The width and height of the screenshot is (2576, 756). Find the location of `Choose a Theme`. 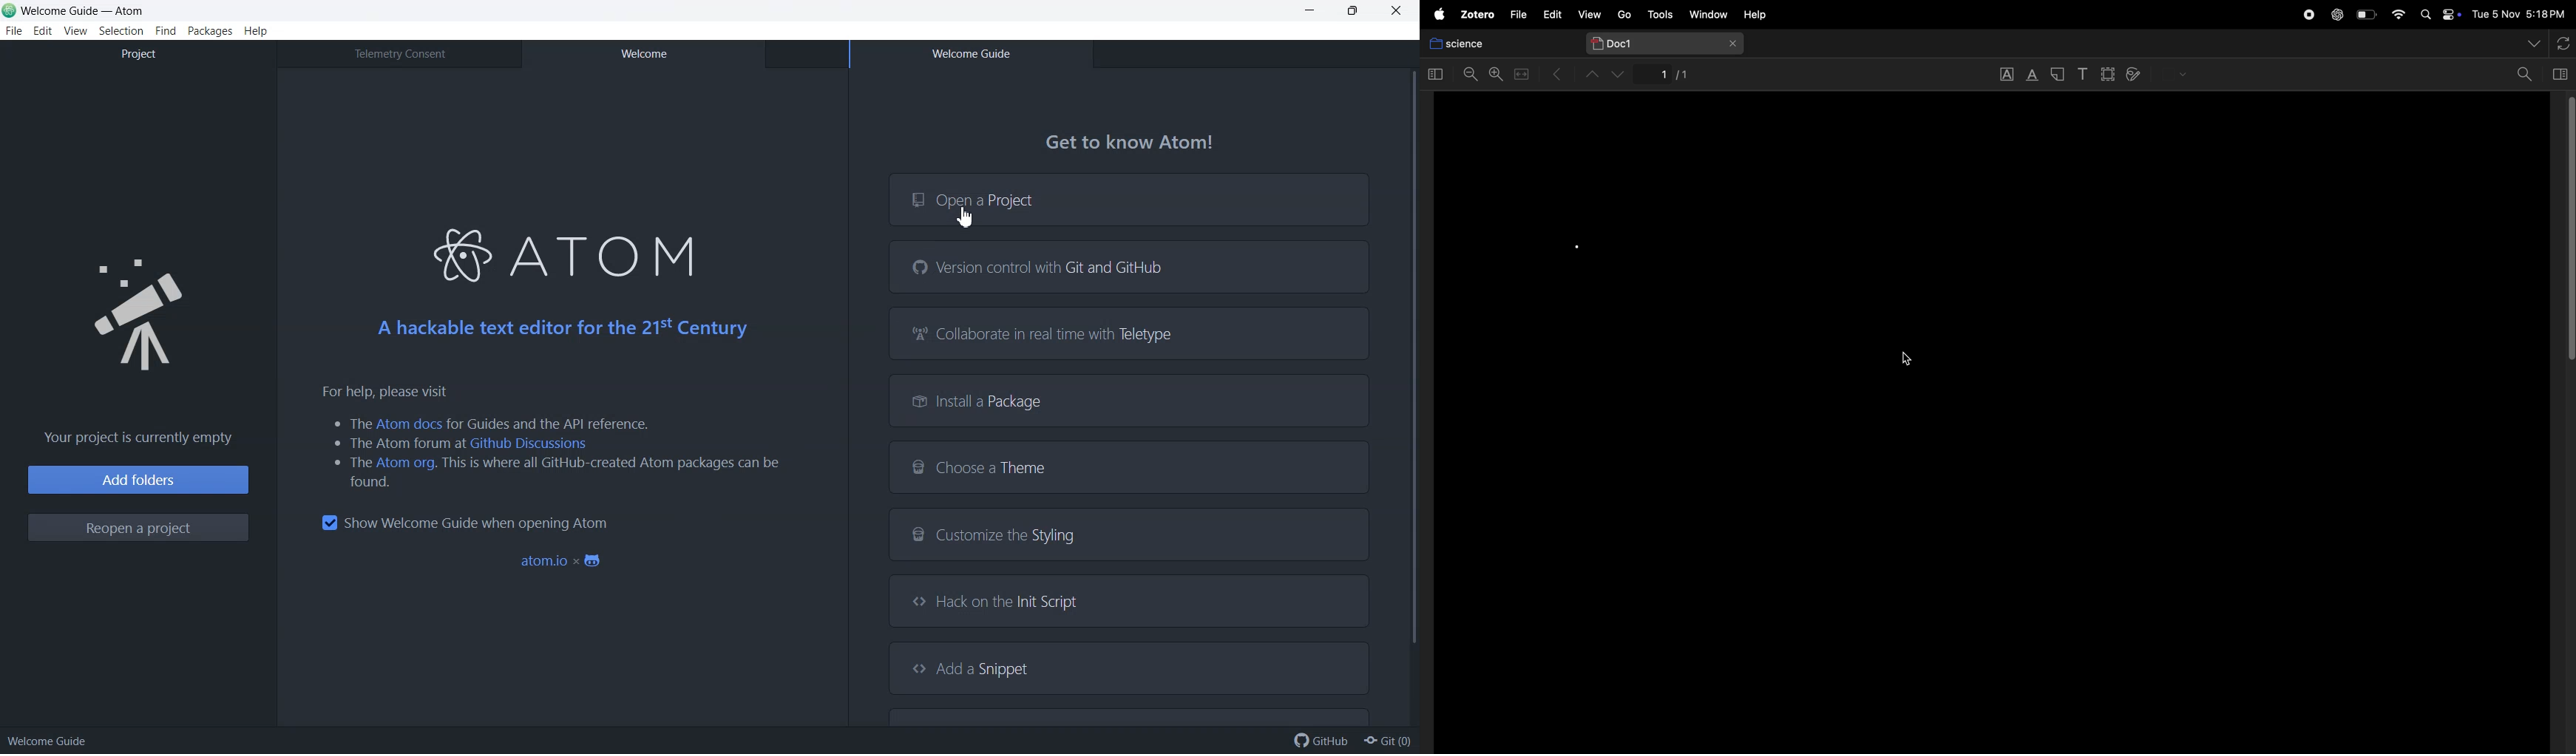

Choose a Theme is located at coordinates (1131, 466).